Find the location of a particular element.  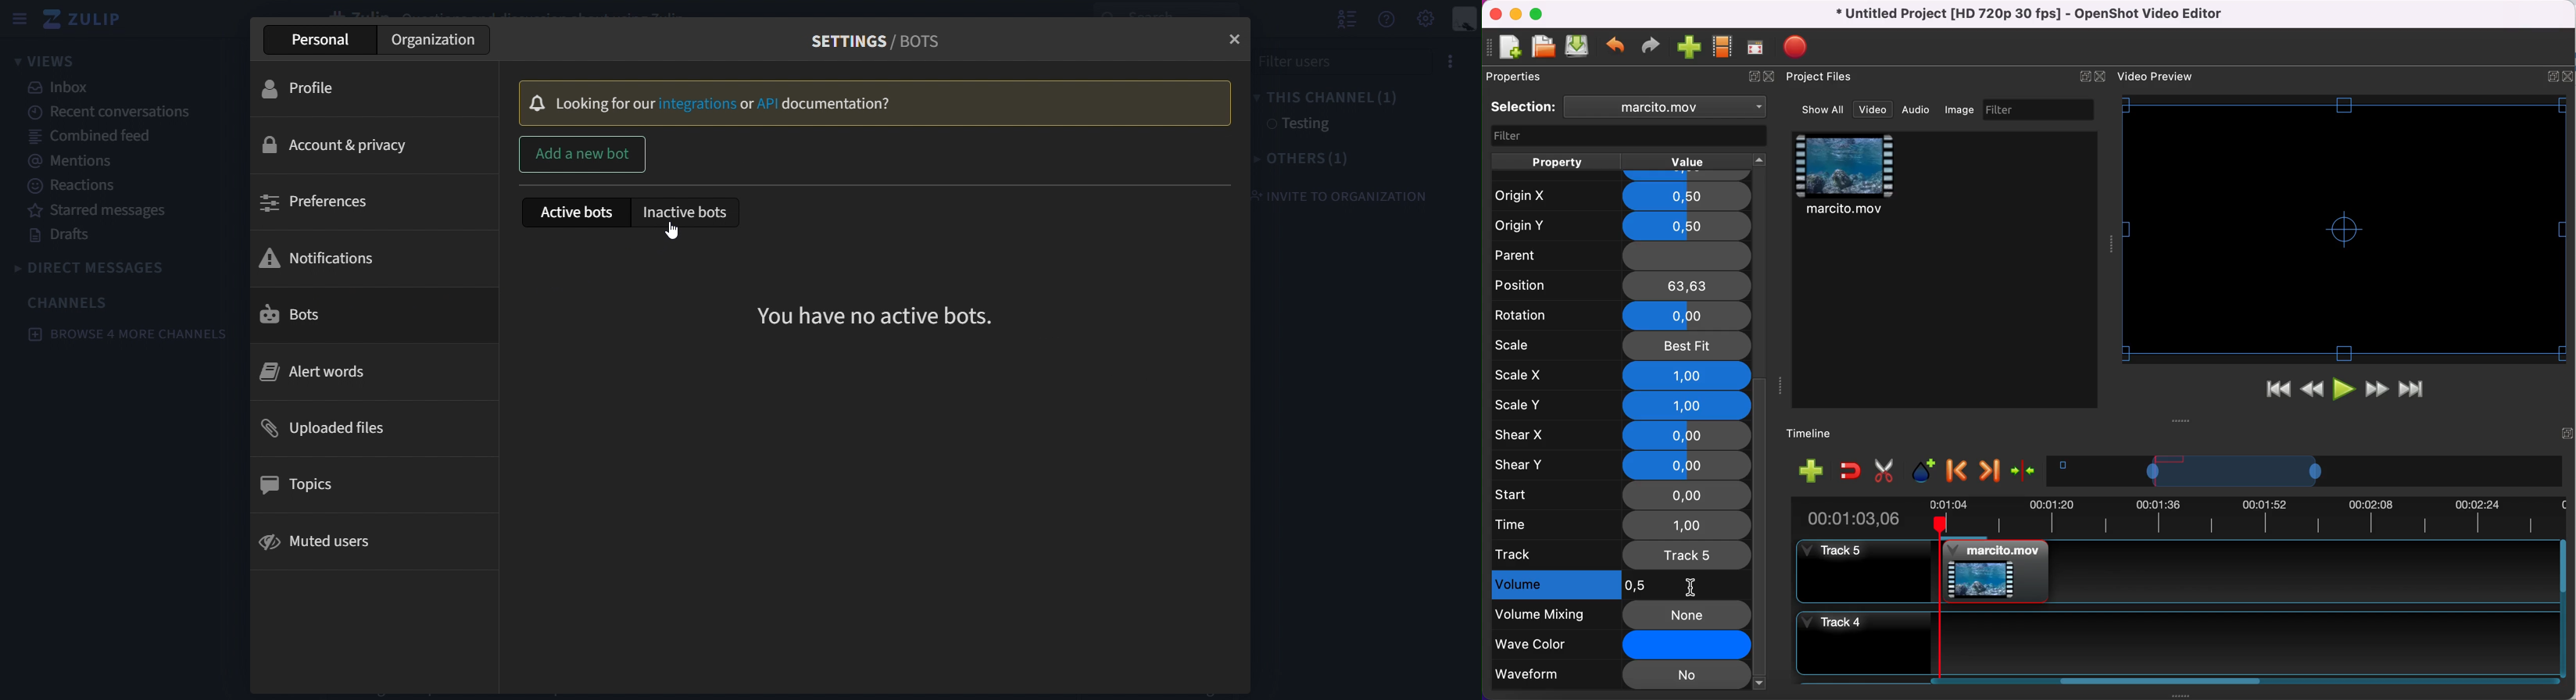

active bots is located at coordinates (572, 214).